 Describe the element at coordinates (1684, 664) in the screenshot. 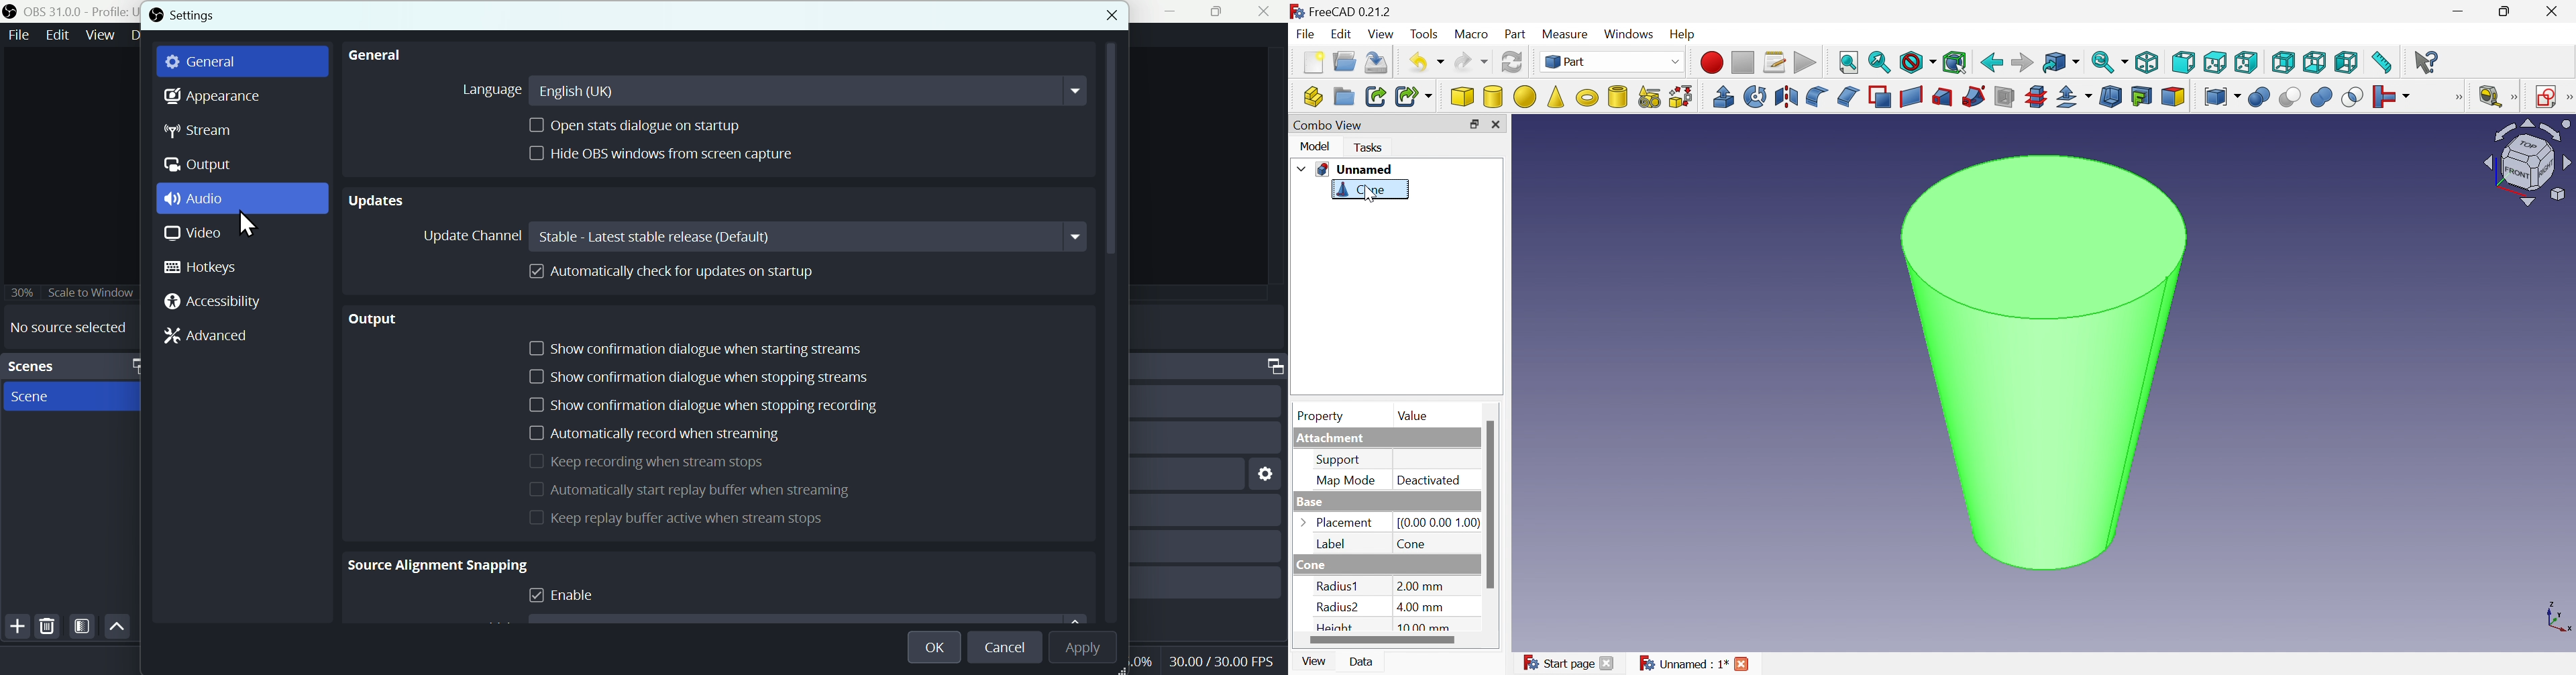

I see `Unnamed : 1*` at that location.